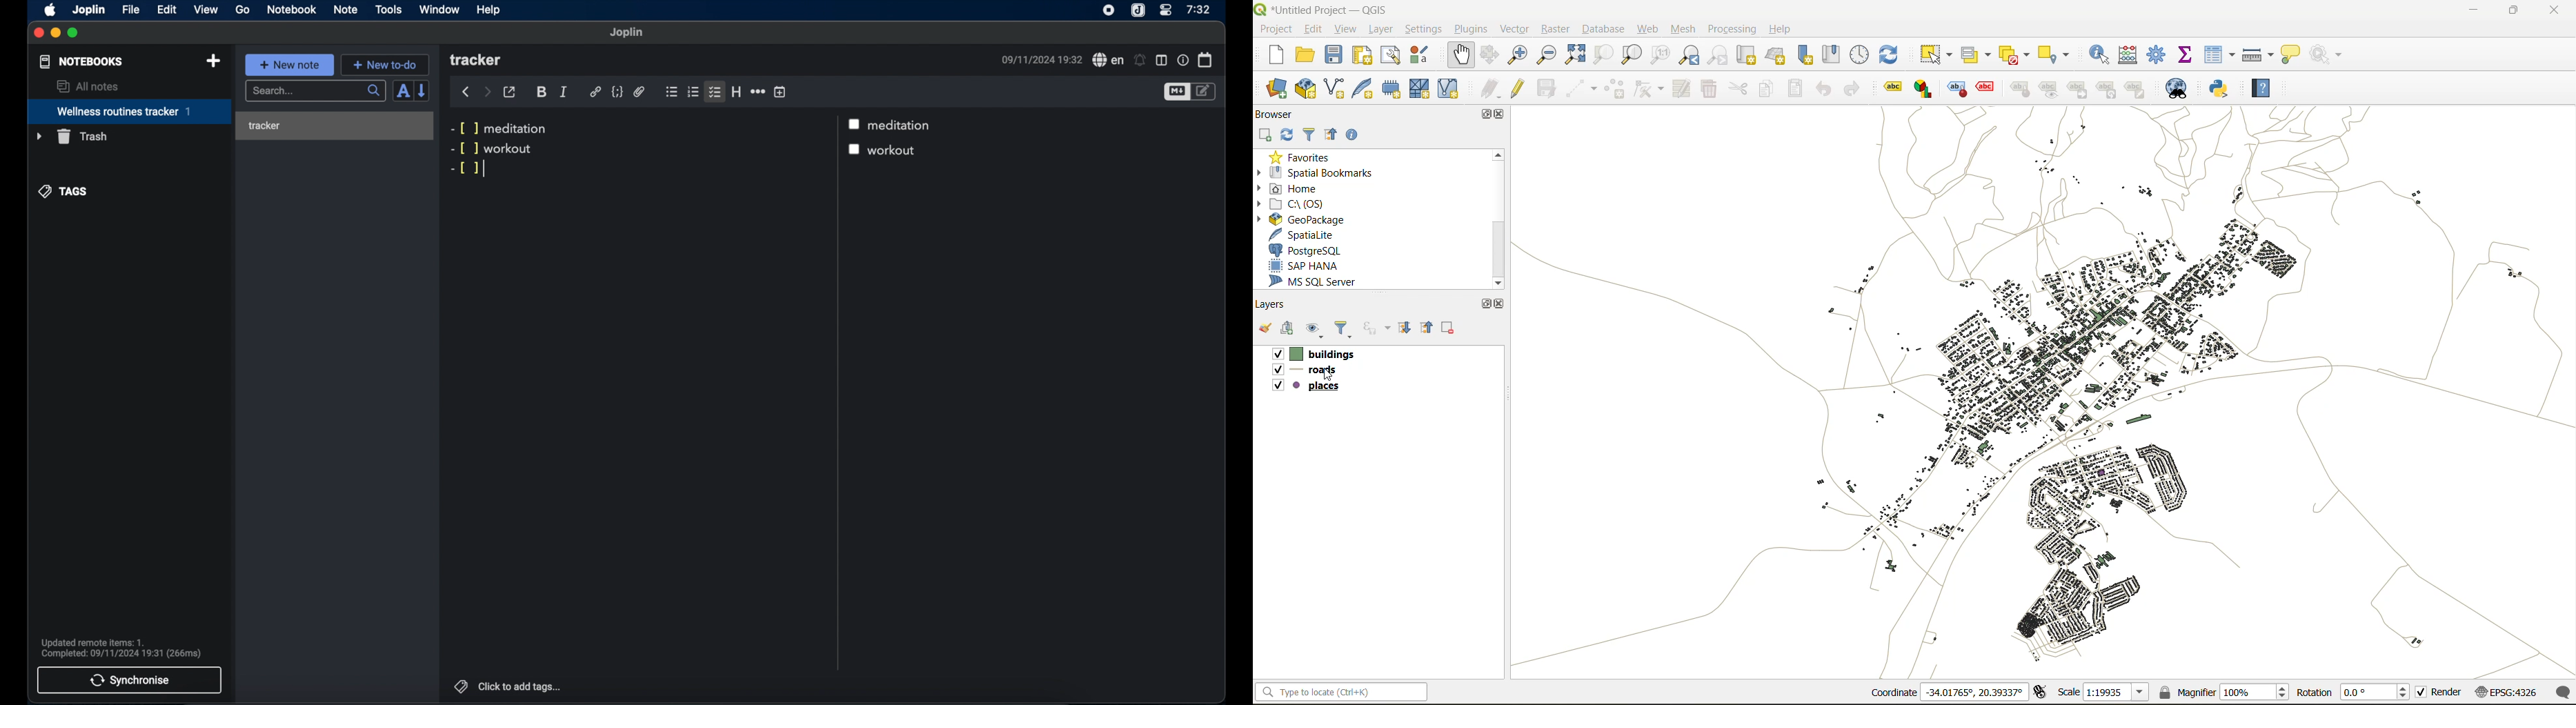  Describe the element at coordinates (617, 92) in the screenshot. I see `code` at that location.